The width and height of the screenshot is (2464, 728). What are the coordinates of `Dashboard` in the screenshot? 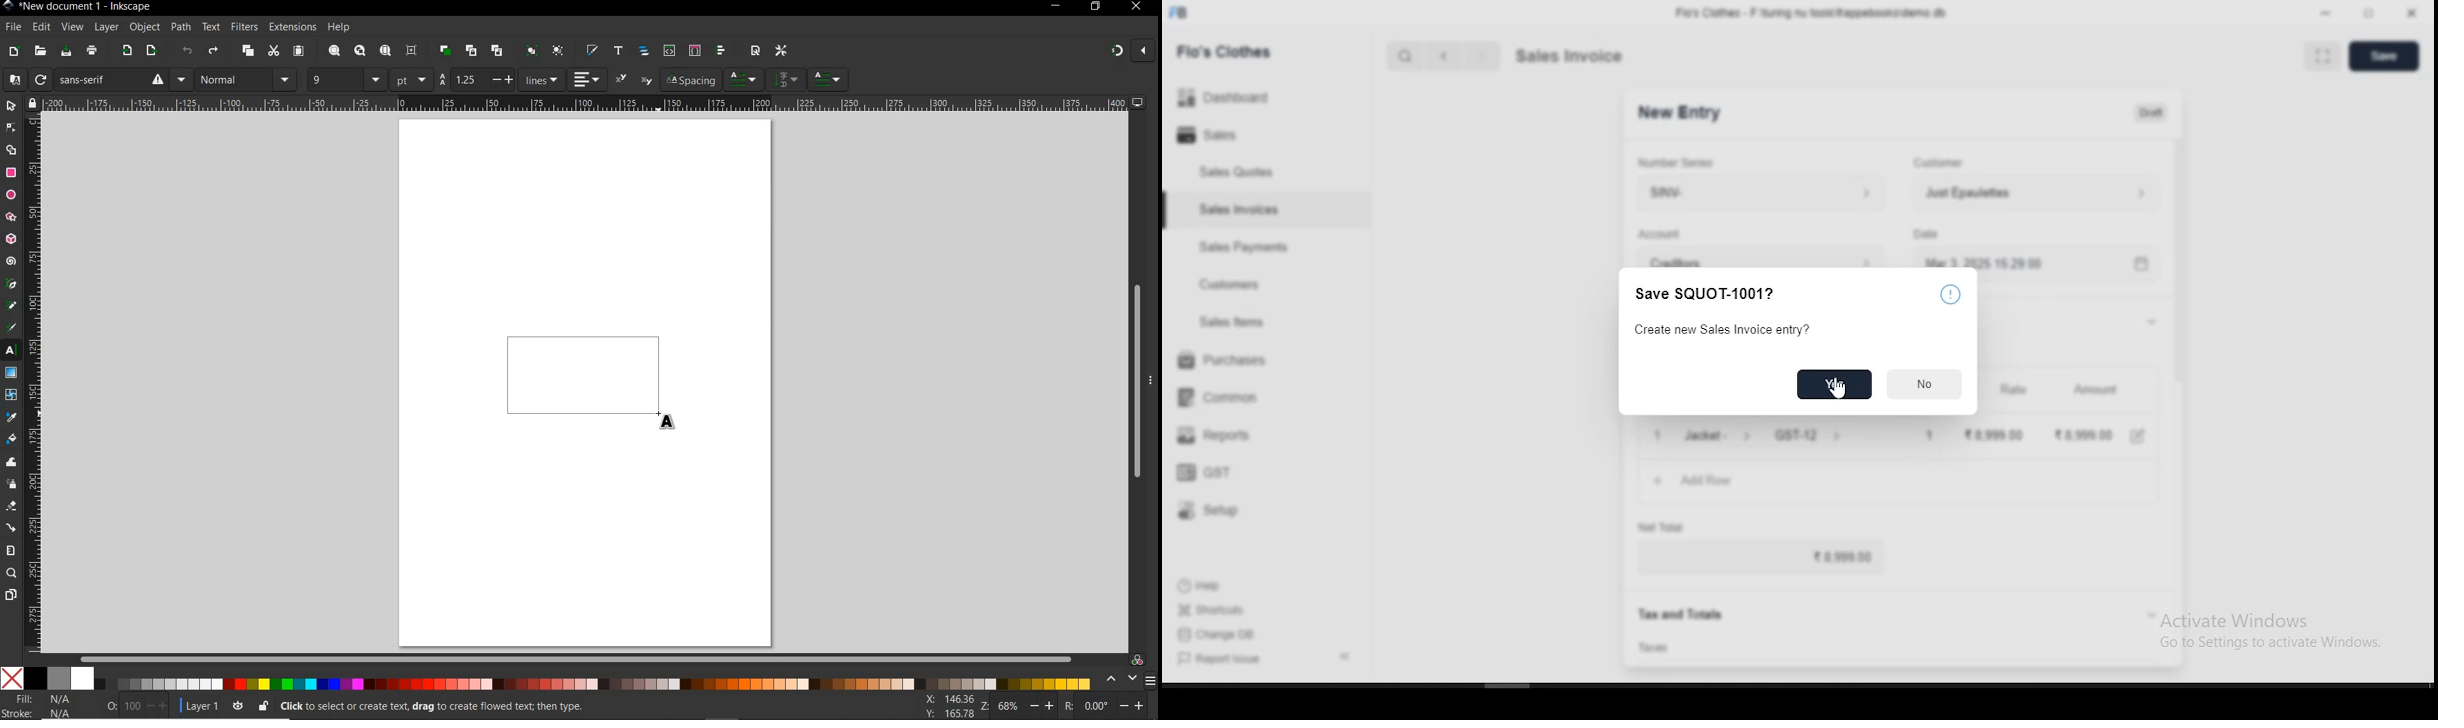 It's located at (1233, 98).